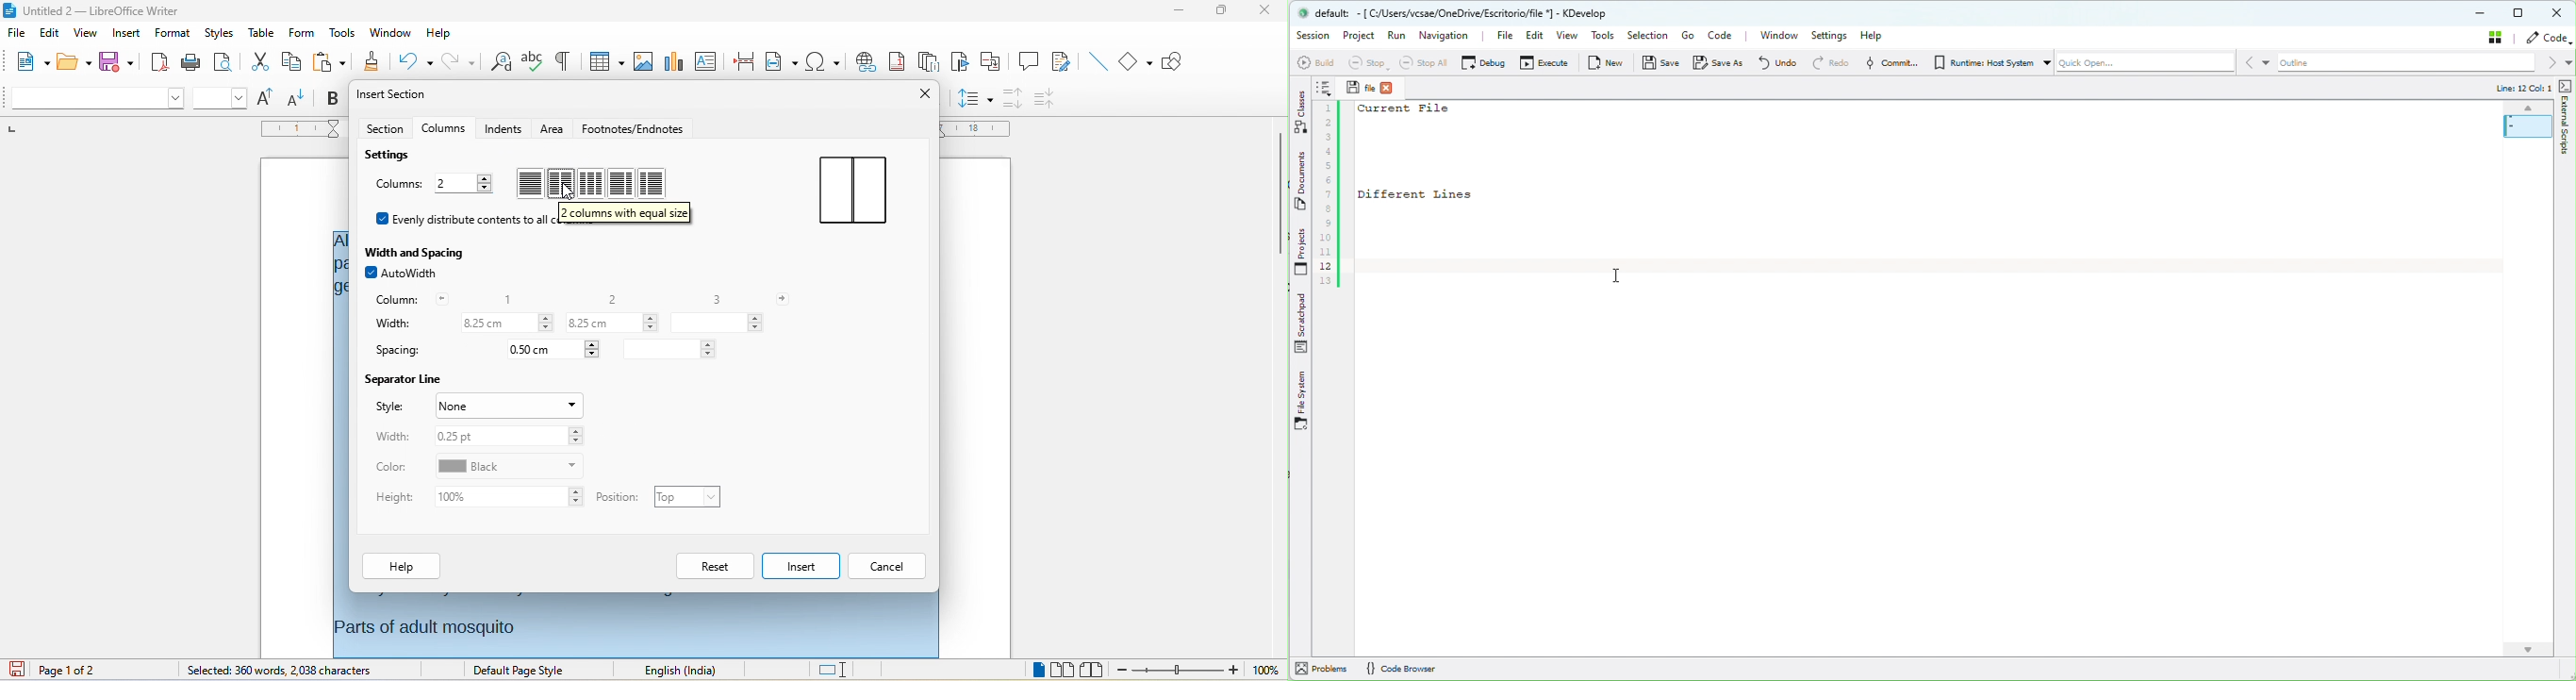 This screenshot has width=2576, height=700. Describe the element at coordinates (568, 192) in the screenshot. I see `cursor` at that location.